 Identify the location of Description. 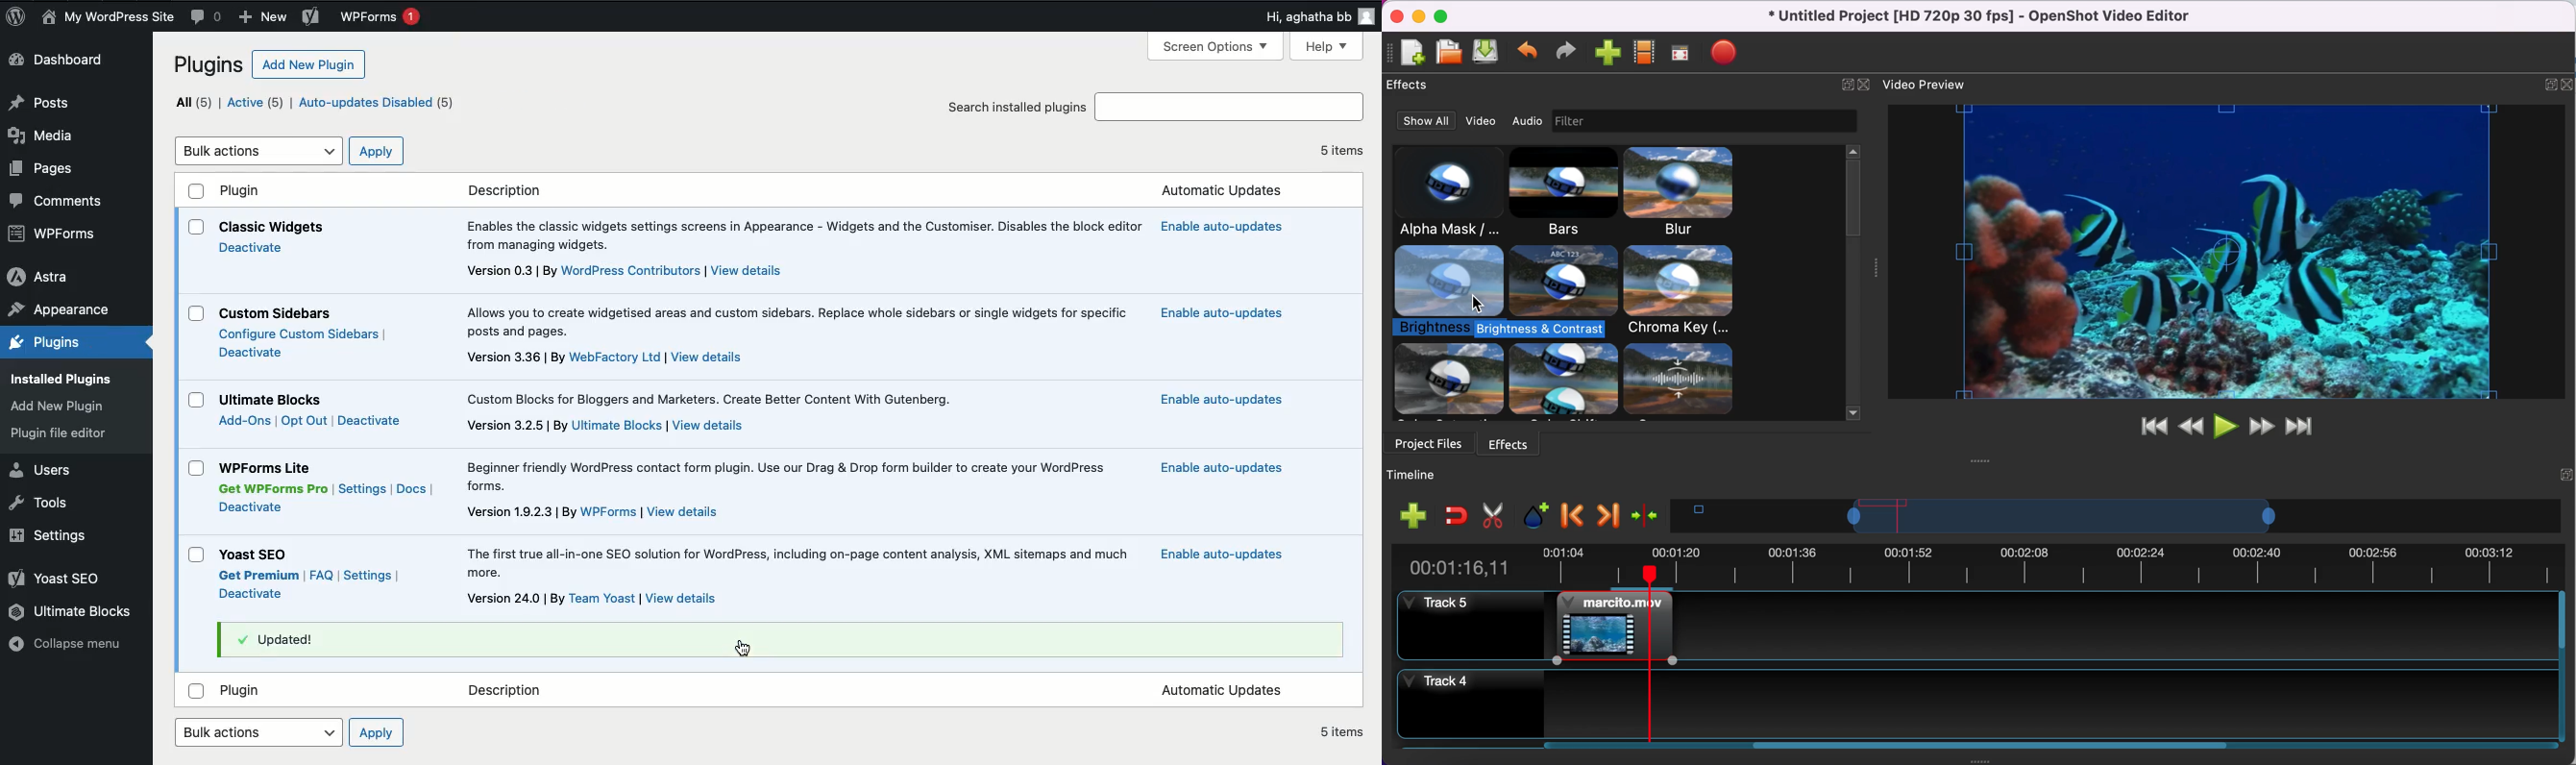
(596, 599).